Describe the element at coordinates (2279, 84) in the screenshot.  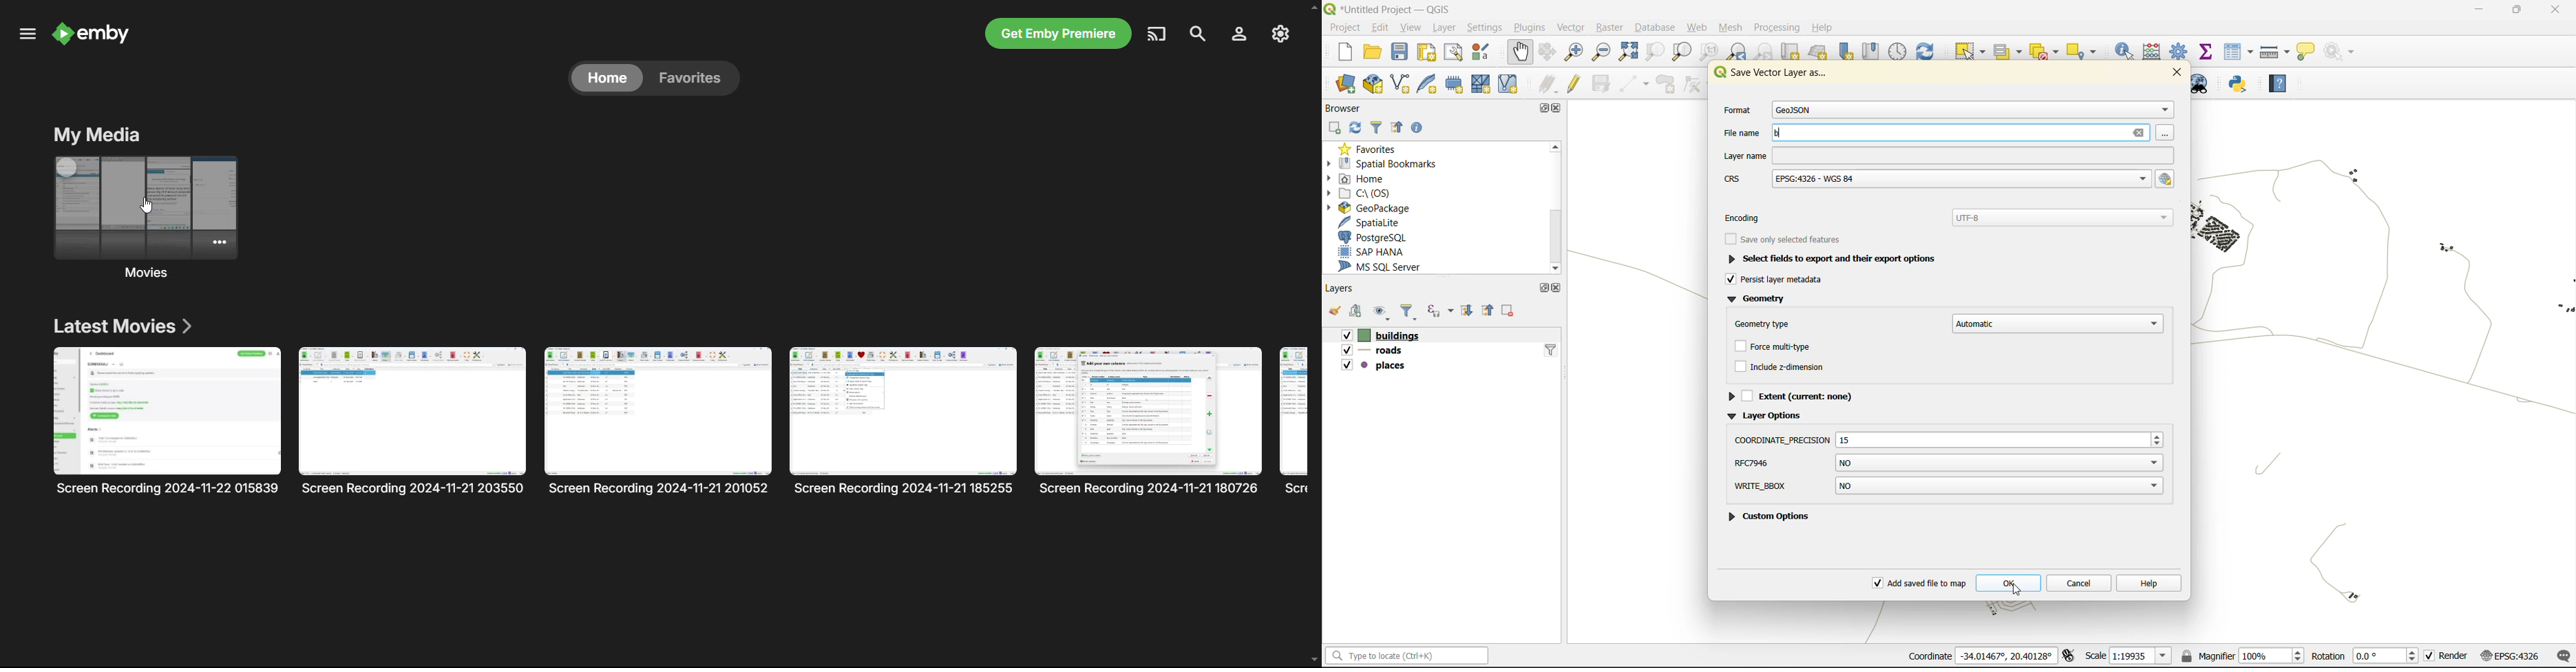
I see `help` at that location.